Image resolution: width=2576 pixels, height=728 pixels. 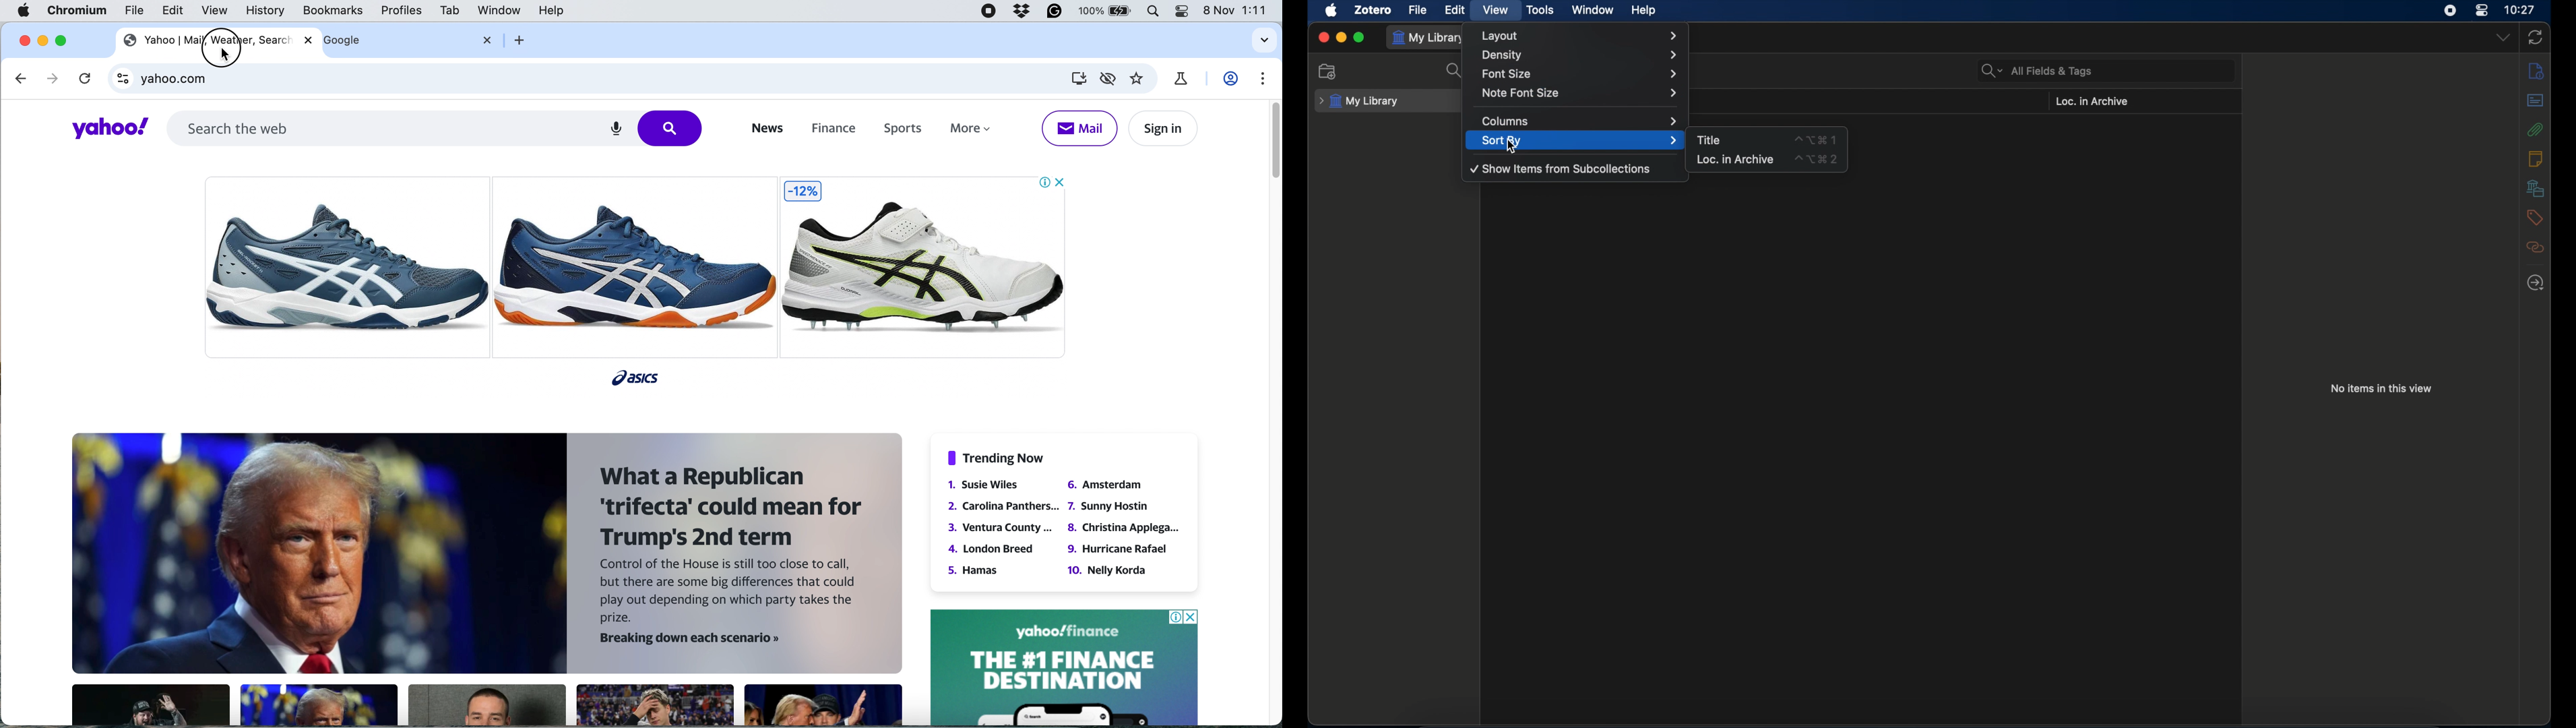 I want to click on search tabs, so click(x=1262, y=41).